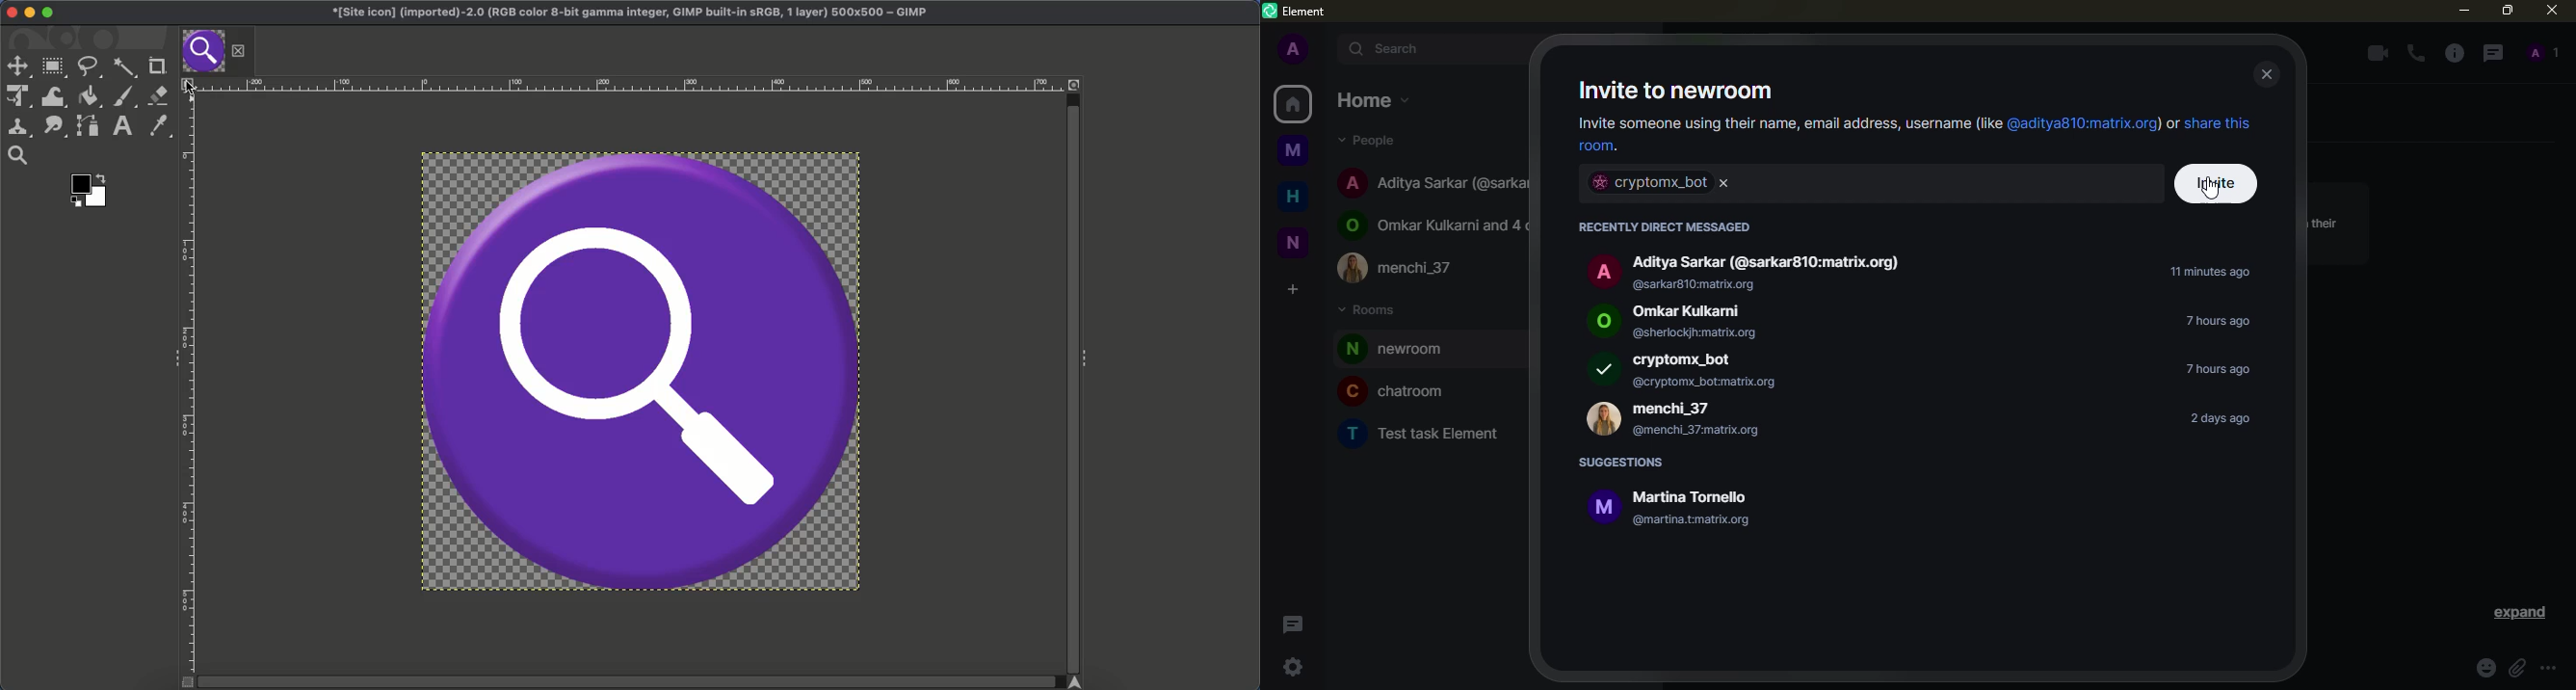  Describe the element at coordinates (122, 126) in the screenshot. I see `Text` at that location.